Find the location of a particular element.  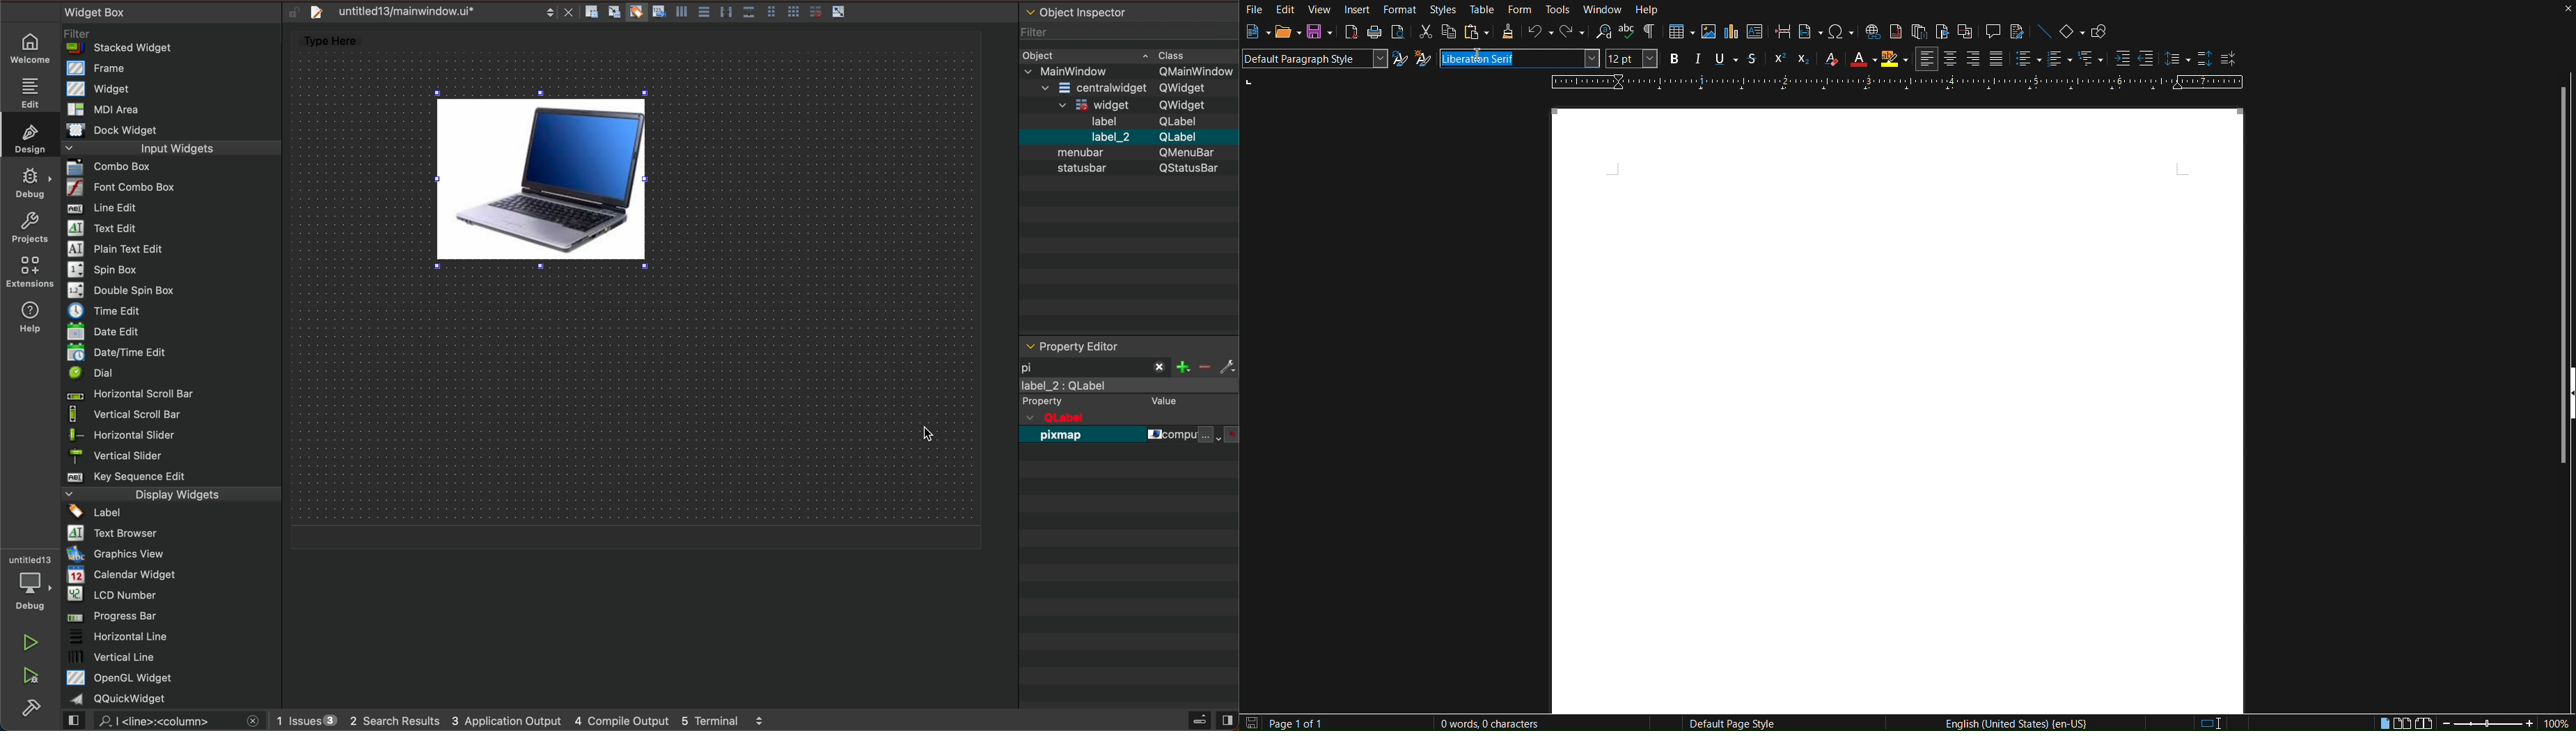

help is located at coordinates (34, 315).